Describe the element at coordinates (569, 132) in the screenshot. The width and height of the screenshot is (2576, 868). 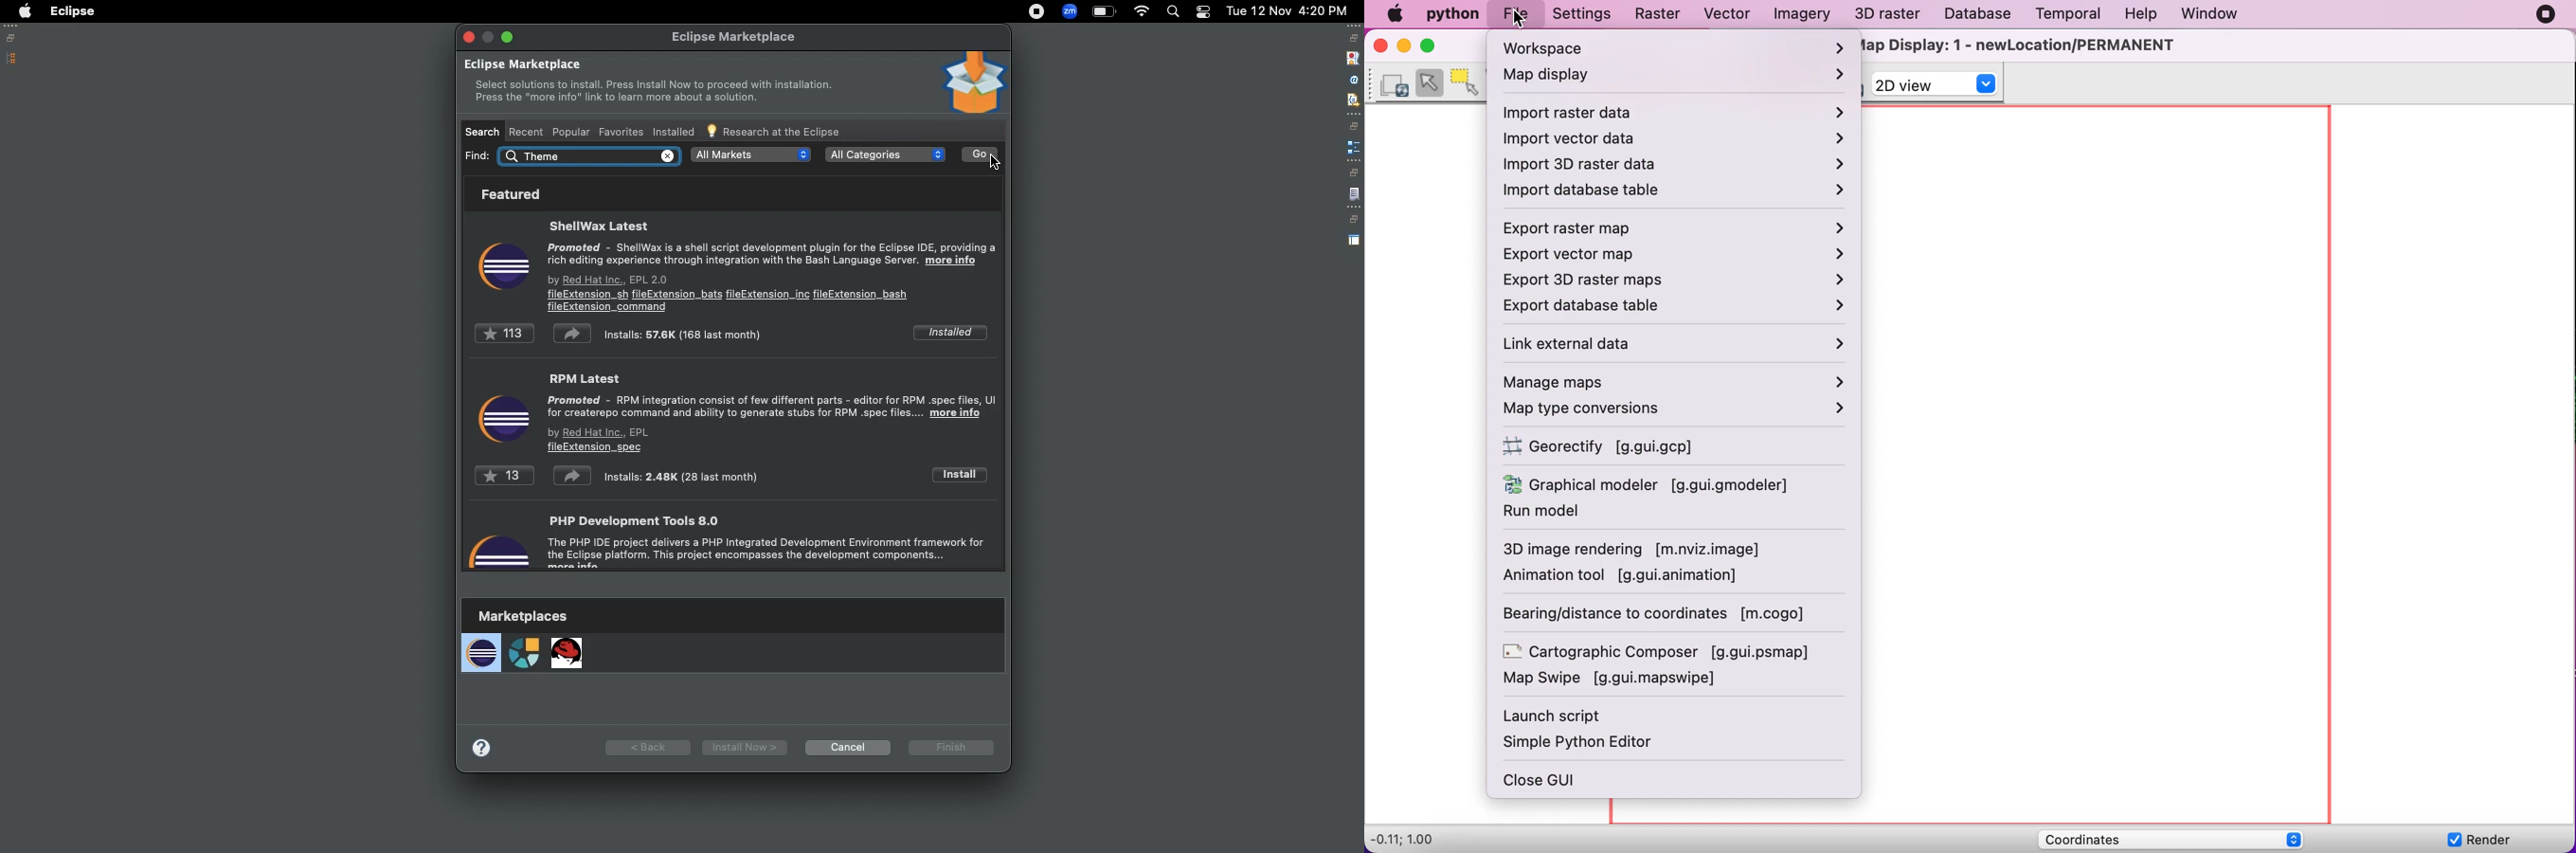
I see `Popular` at that location.